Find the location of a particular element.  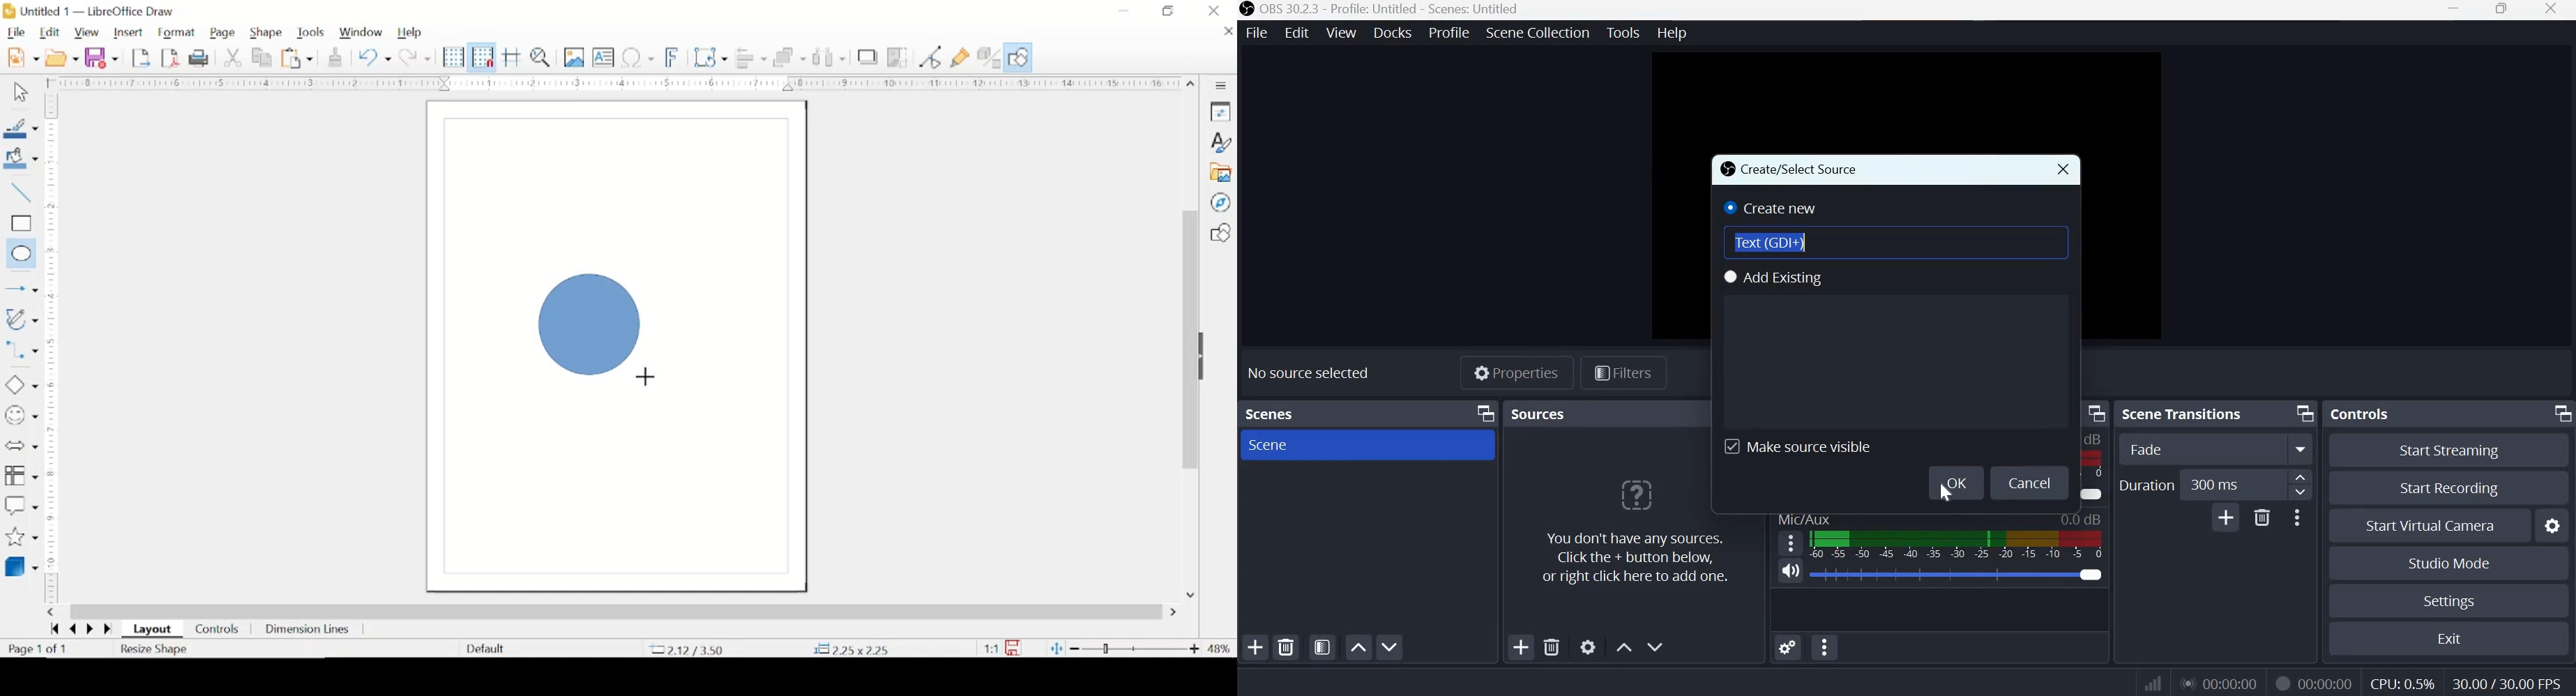

insert is located at coordinates (131, 32).